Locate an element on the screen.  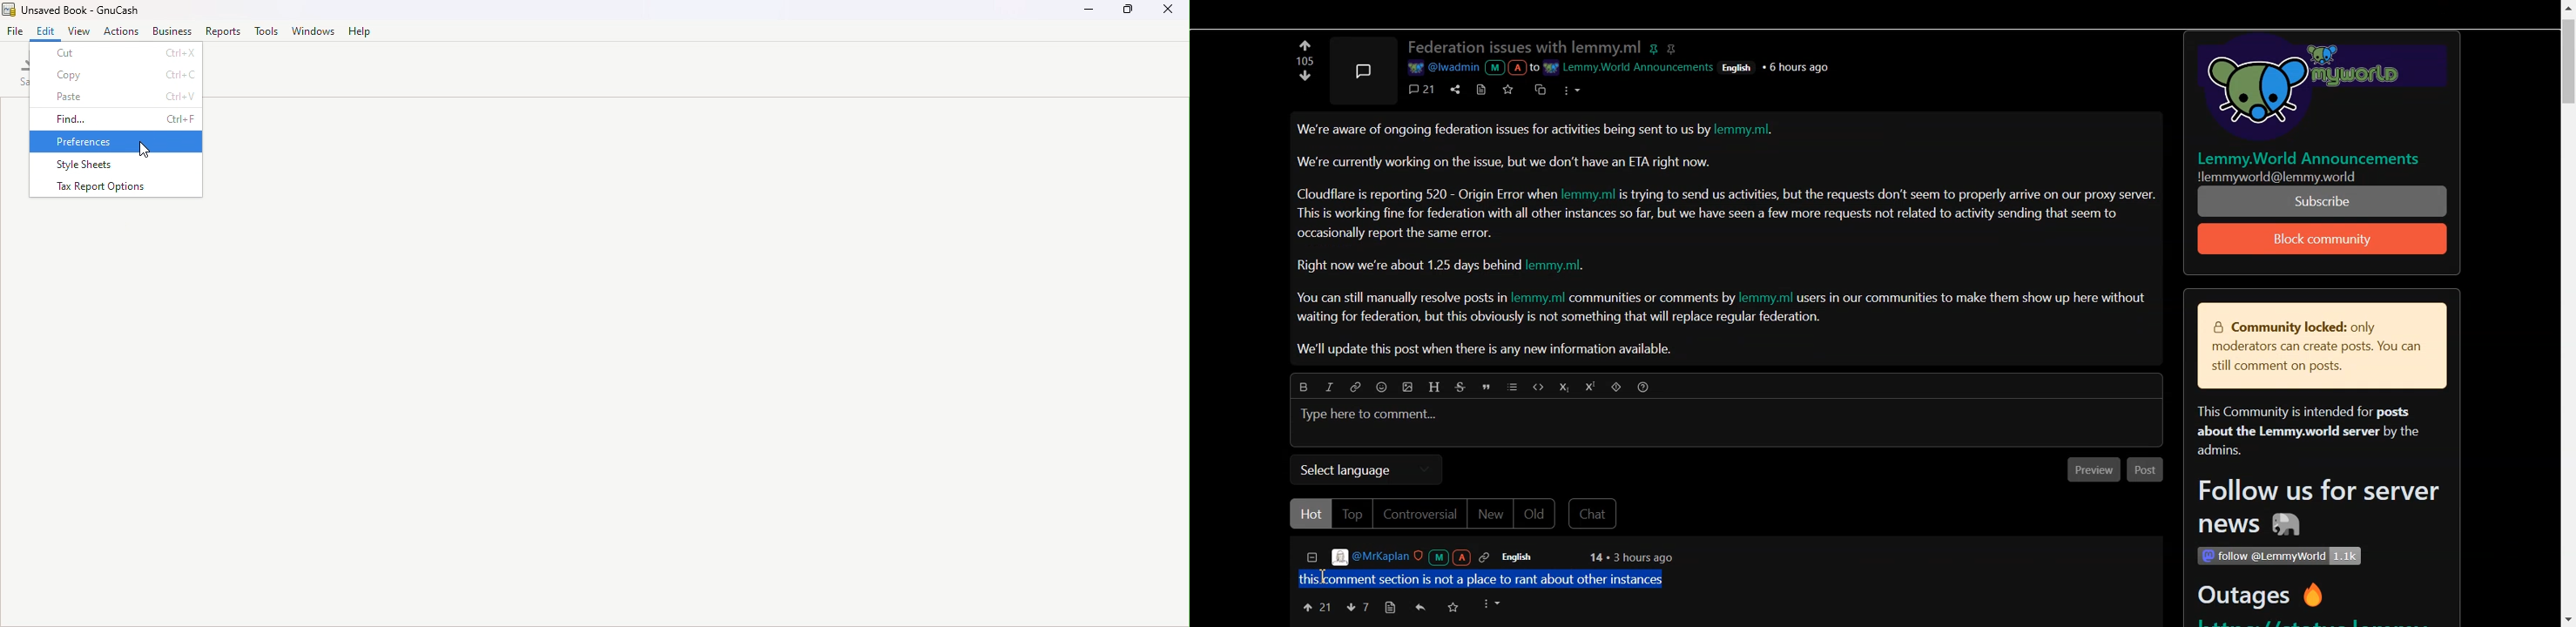
comment is located at coordinates (1423, 89).